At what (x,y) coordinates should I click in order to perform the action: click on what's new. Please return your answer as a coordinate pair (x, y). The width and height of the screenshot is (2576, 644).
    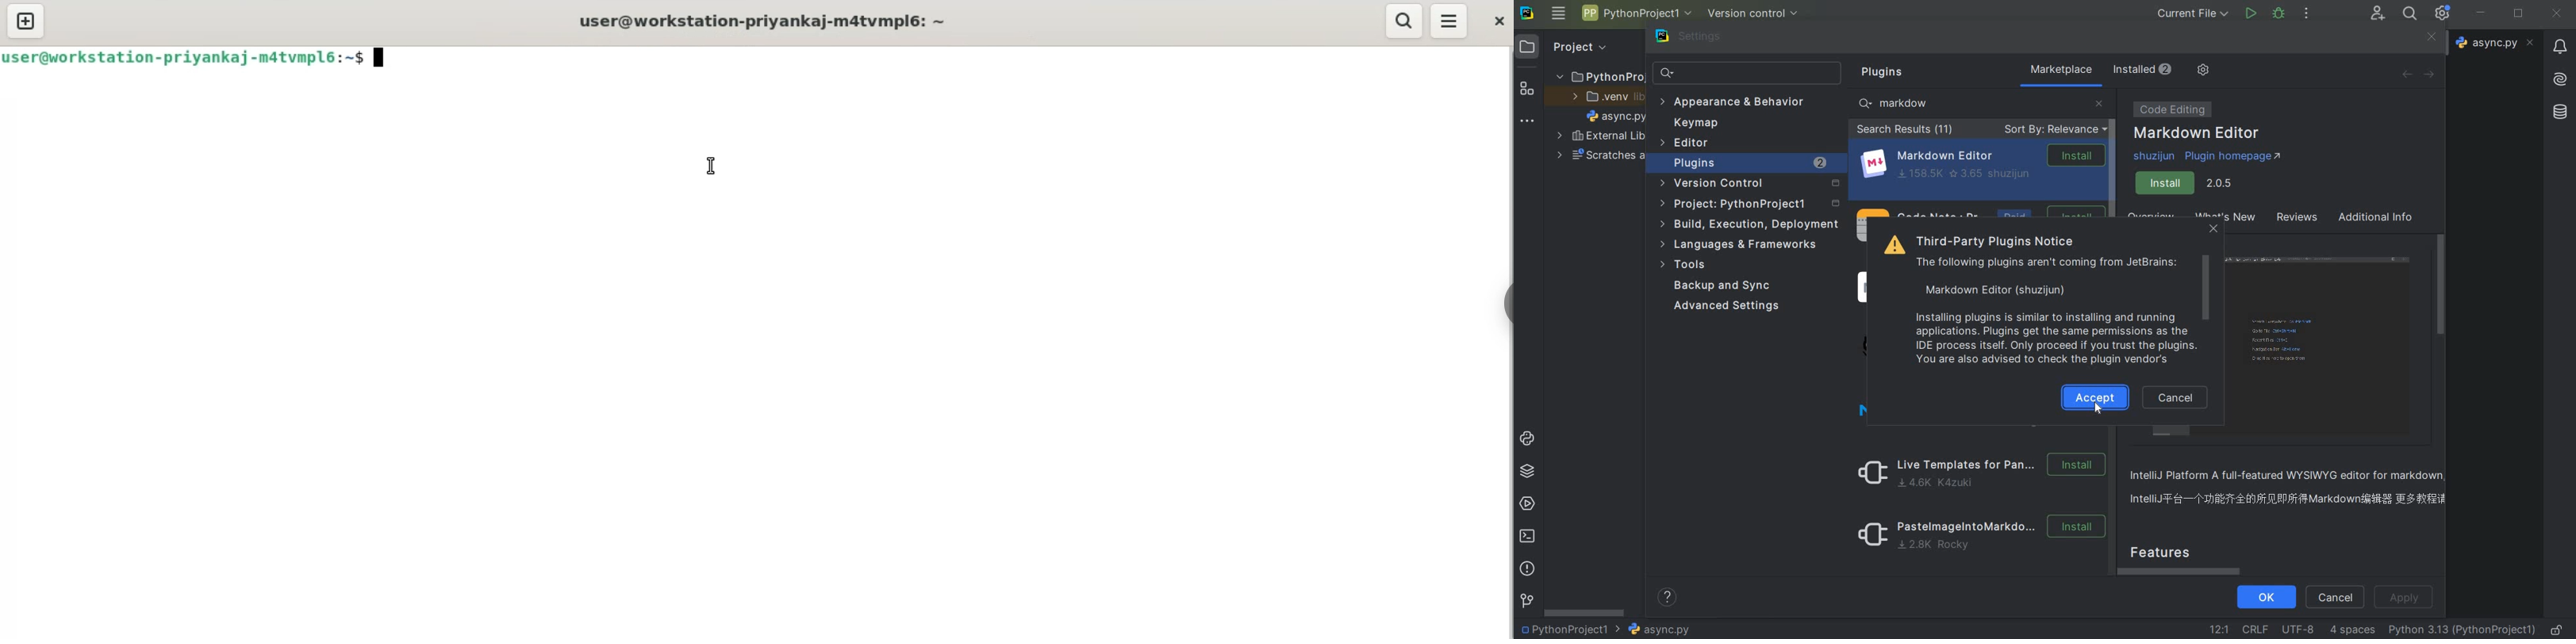
    Looking at the image, I should click on (2246, 219).